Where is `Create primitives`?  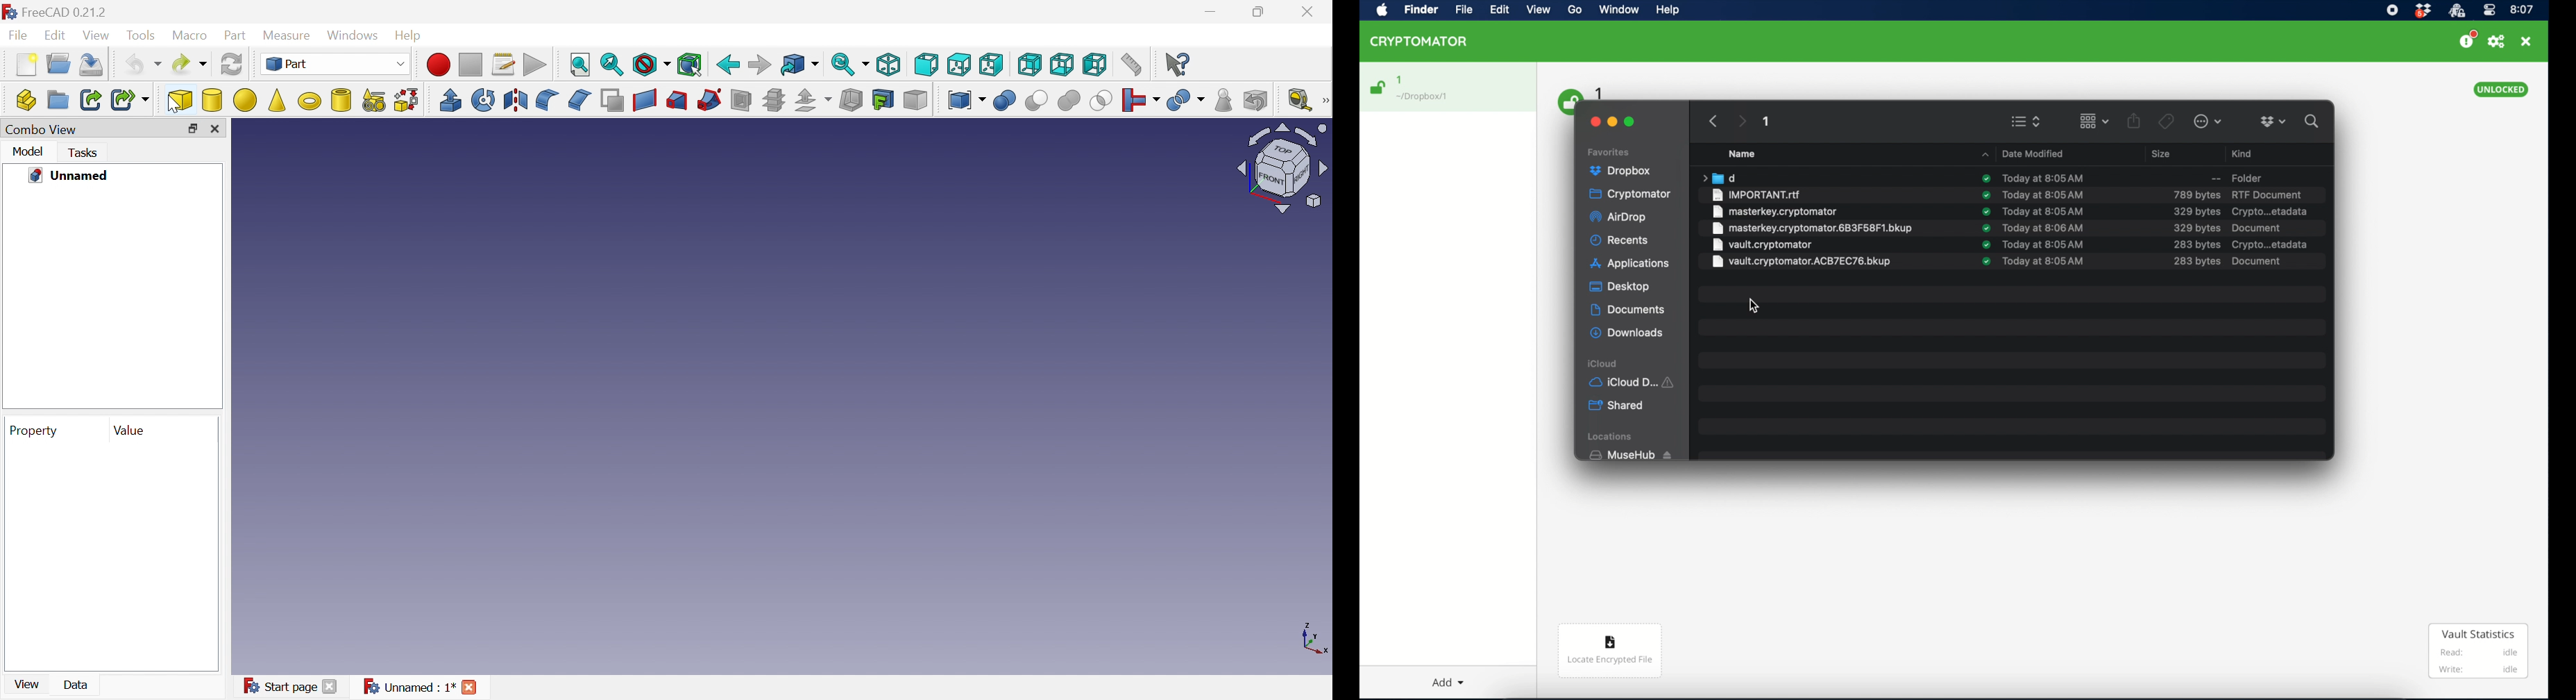
Create primitives is located at coordinates (373, 100).